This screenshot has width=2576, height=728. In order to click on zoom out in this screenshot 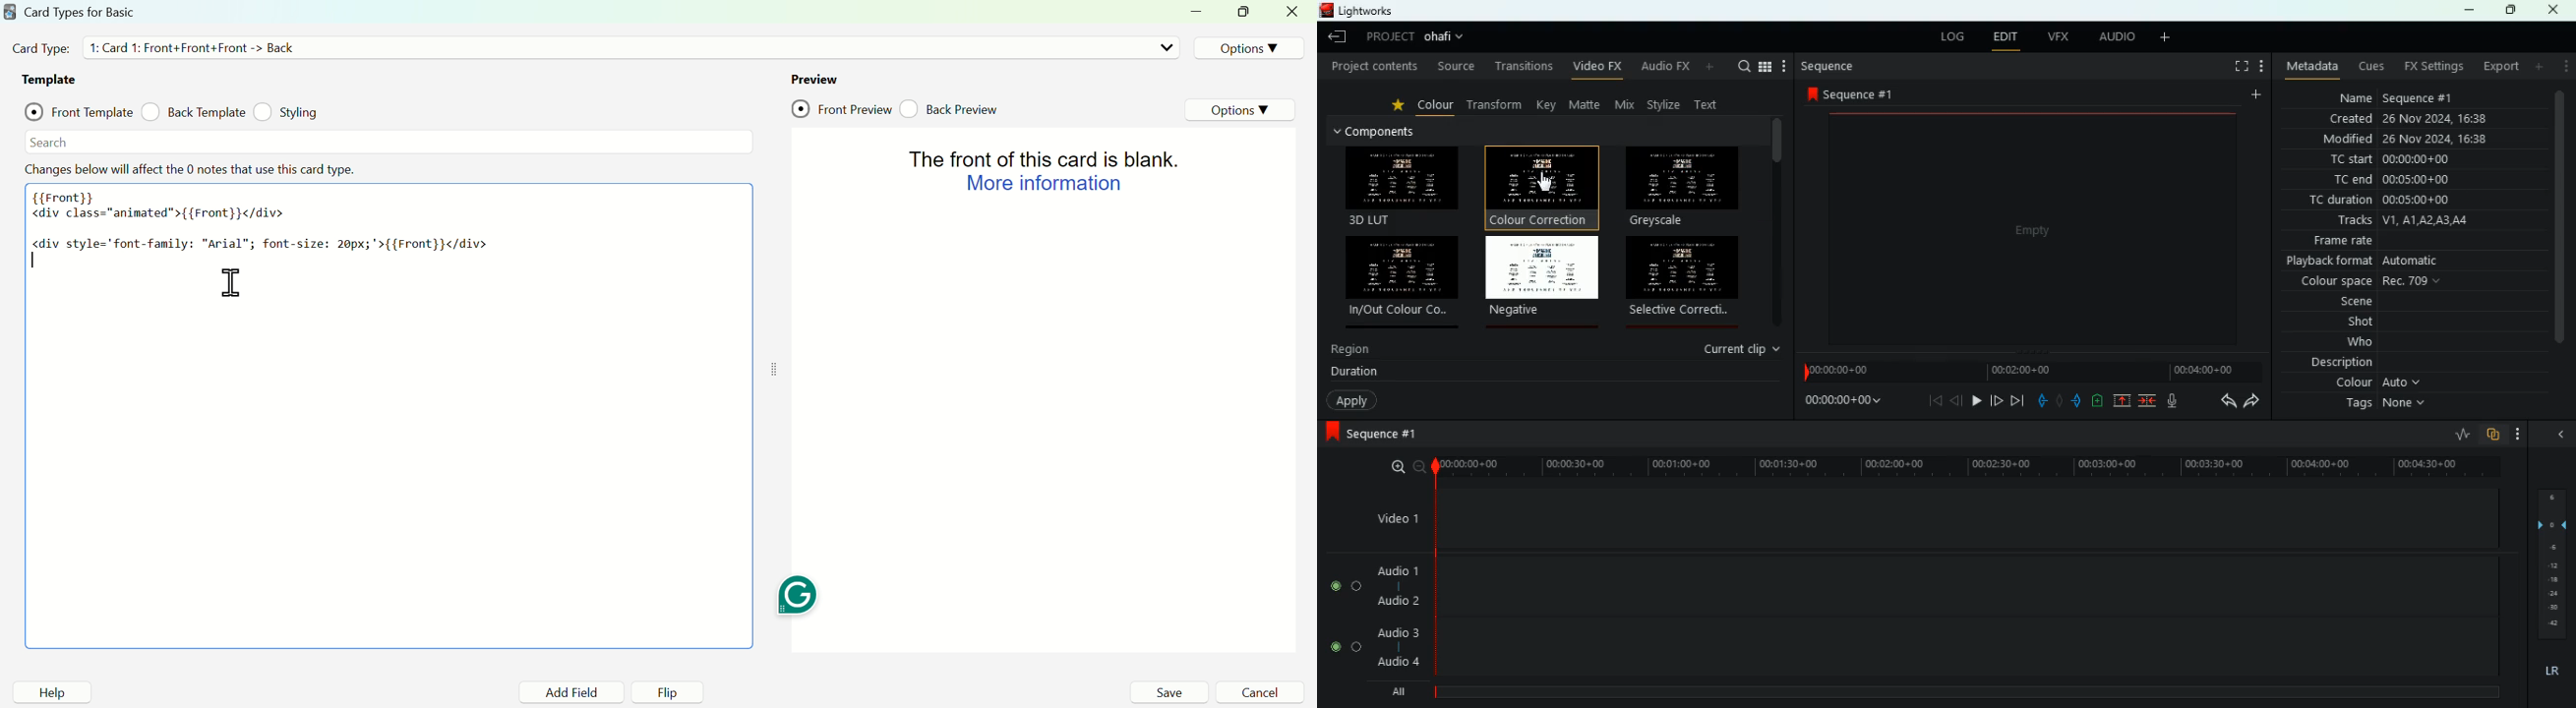, I will do `click(1418, 466)`.